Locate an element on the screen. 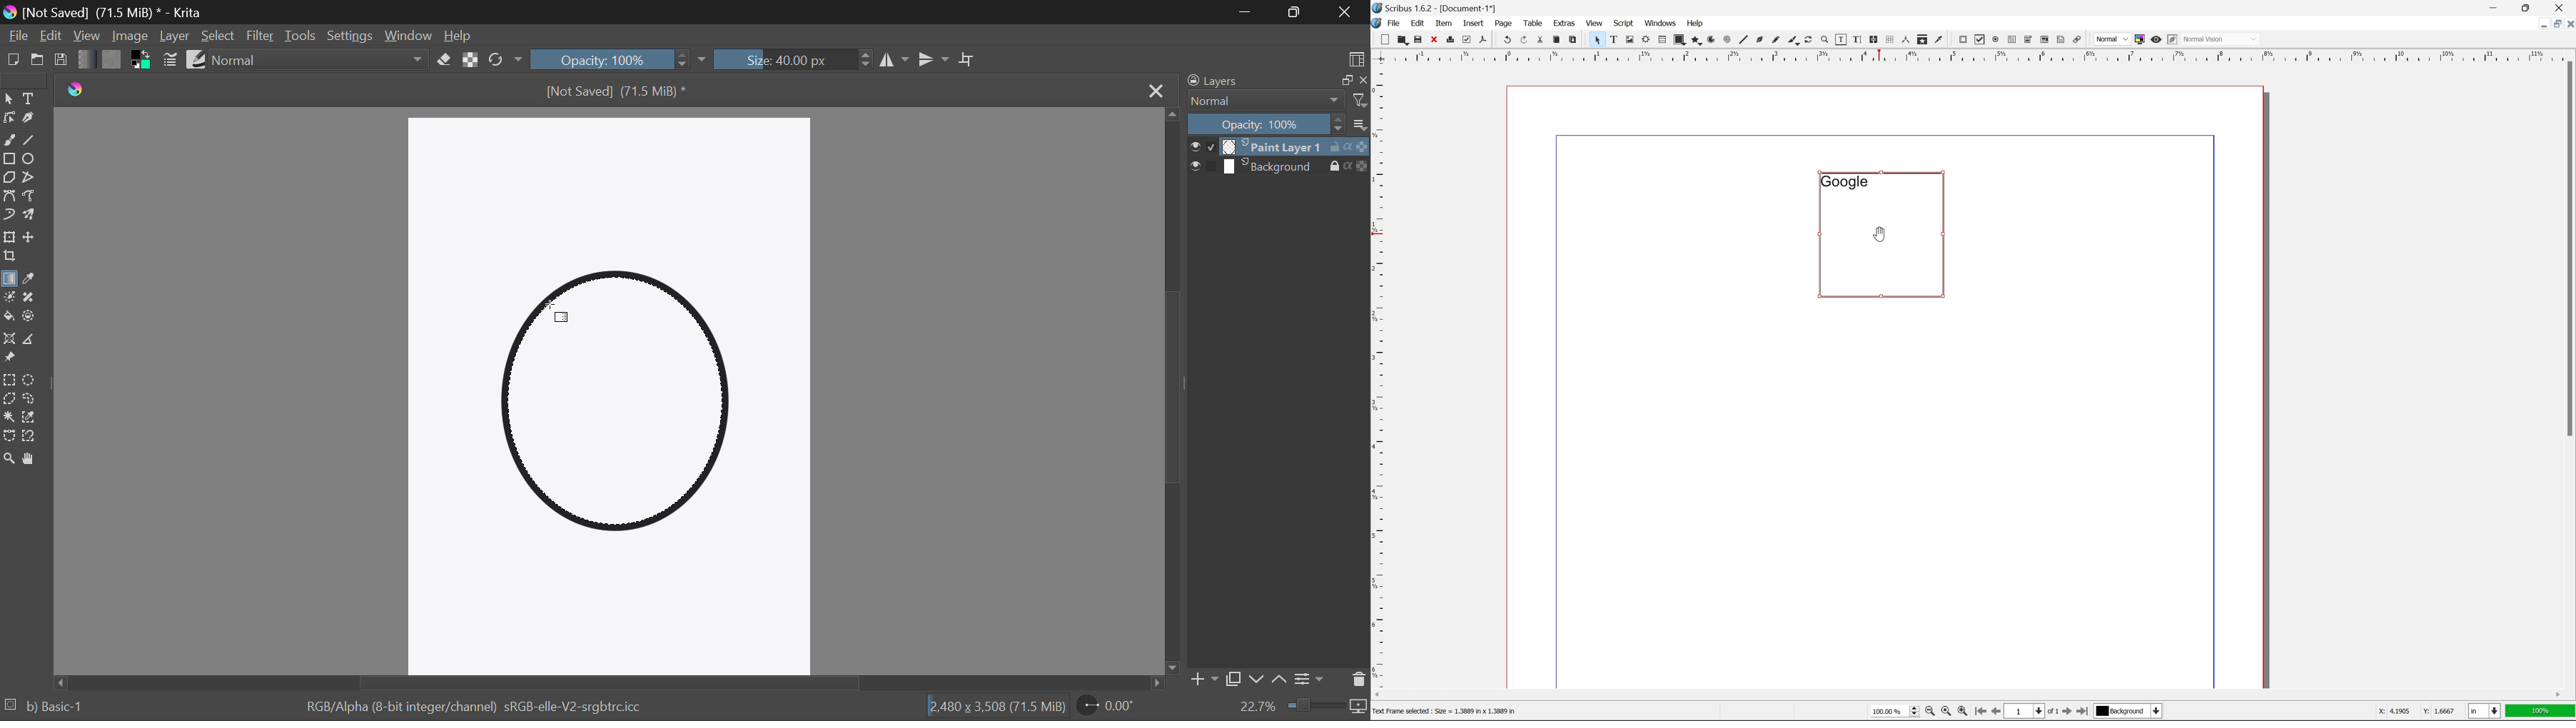 This screenshot has width=2576, height=728. line is located at coordinates (1744, 41).